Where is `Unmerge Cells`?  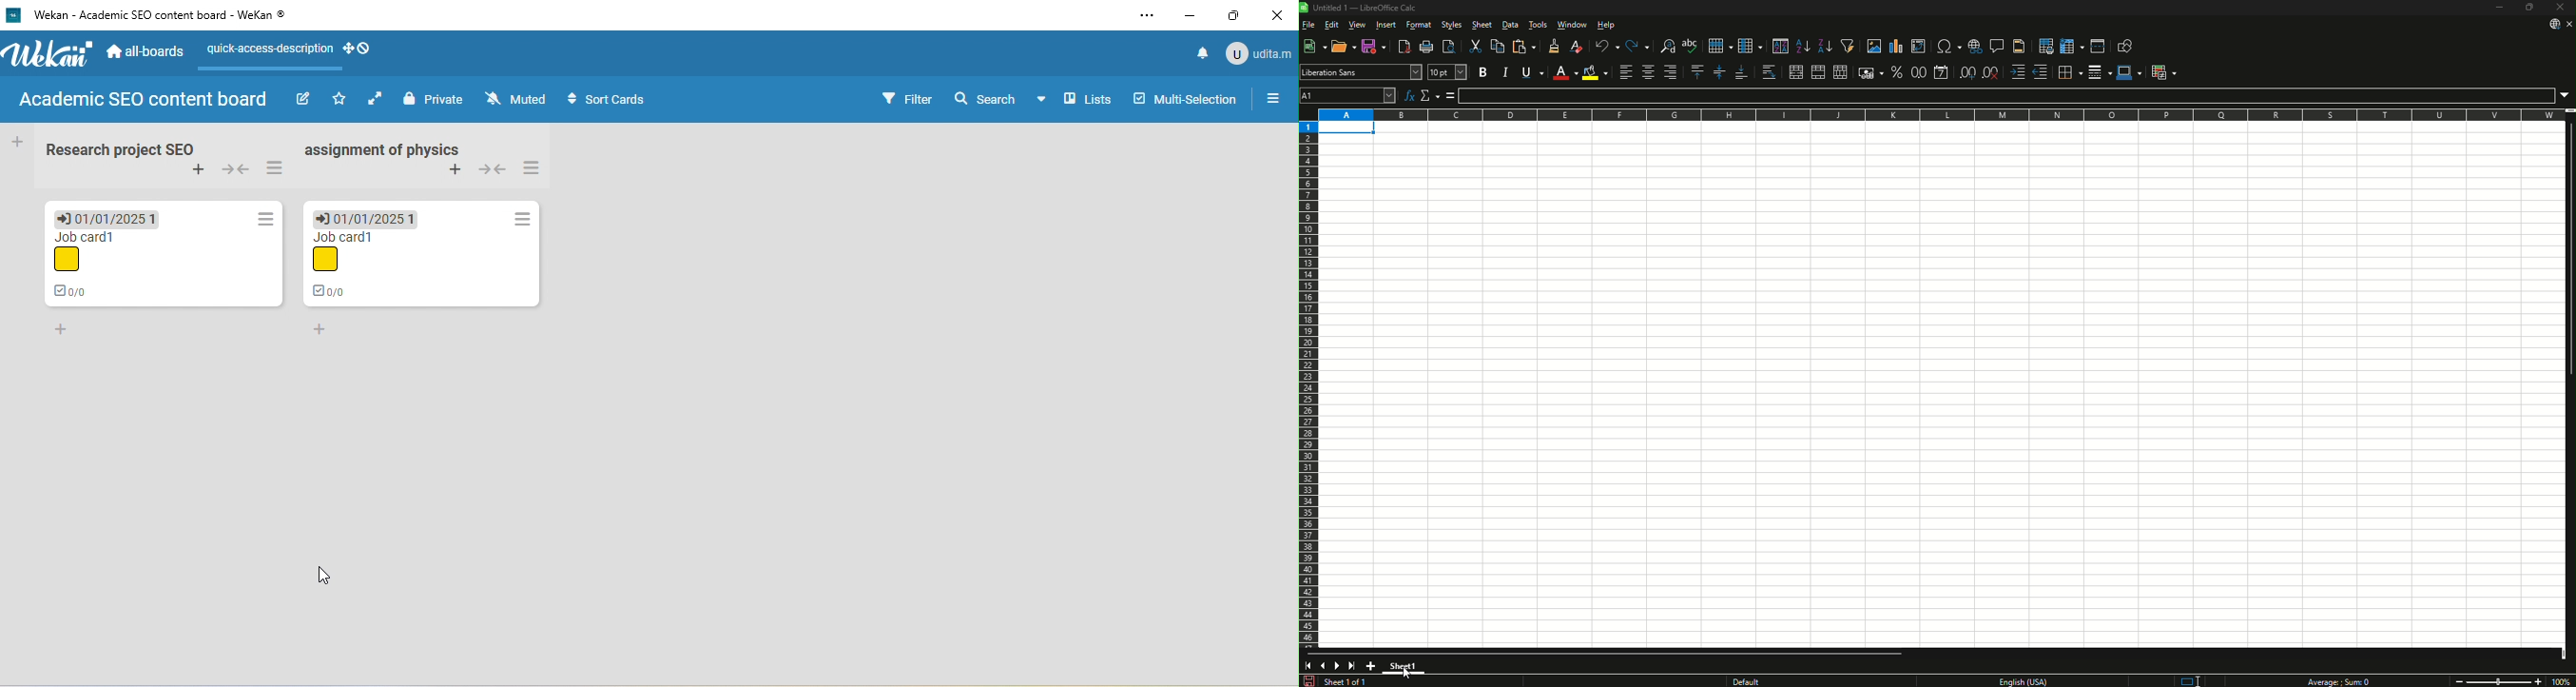
Unmerge Cells is located at coordinates (1840, 72).